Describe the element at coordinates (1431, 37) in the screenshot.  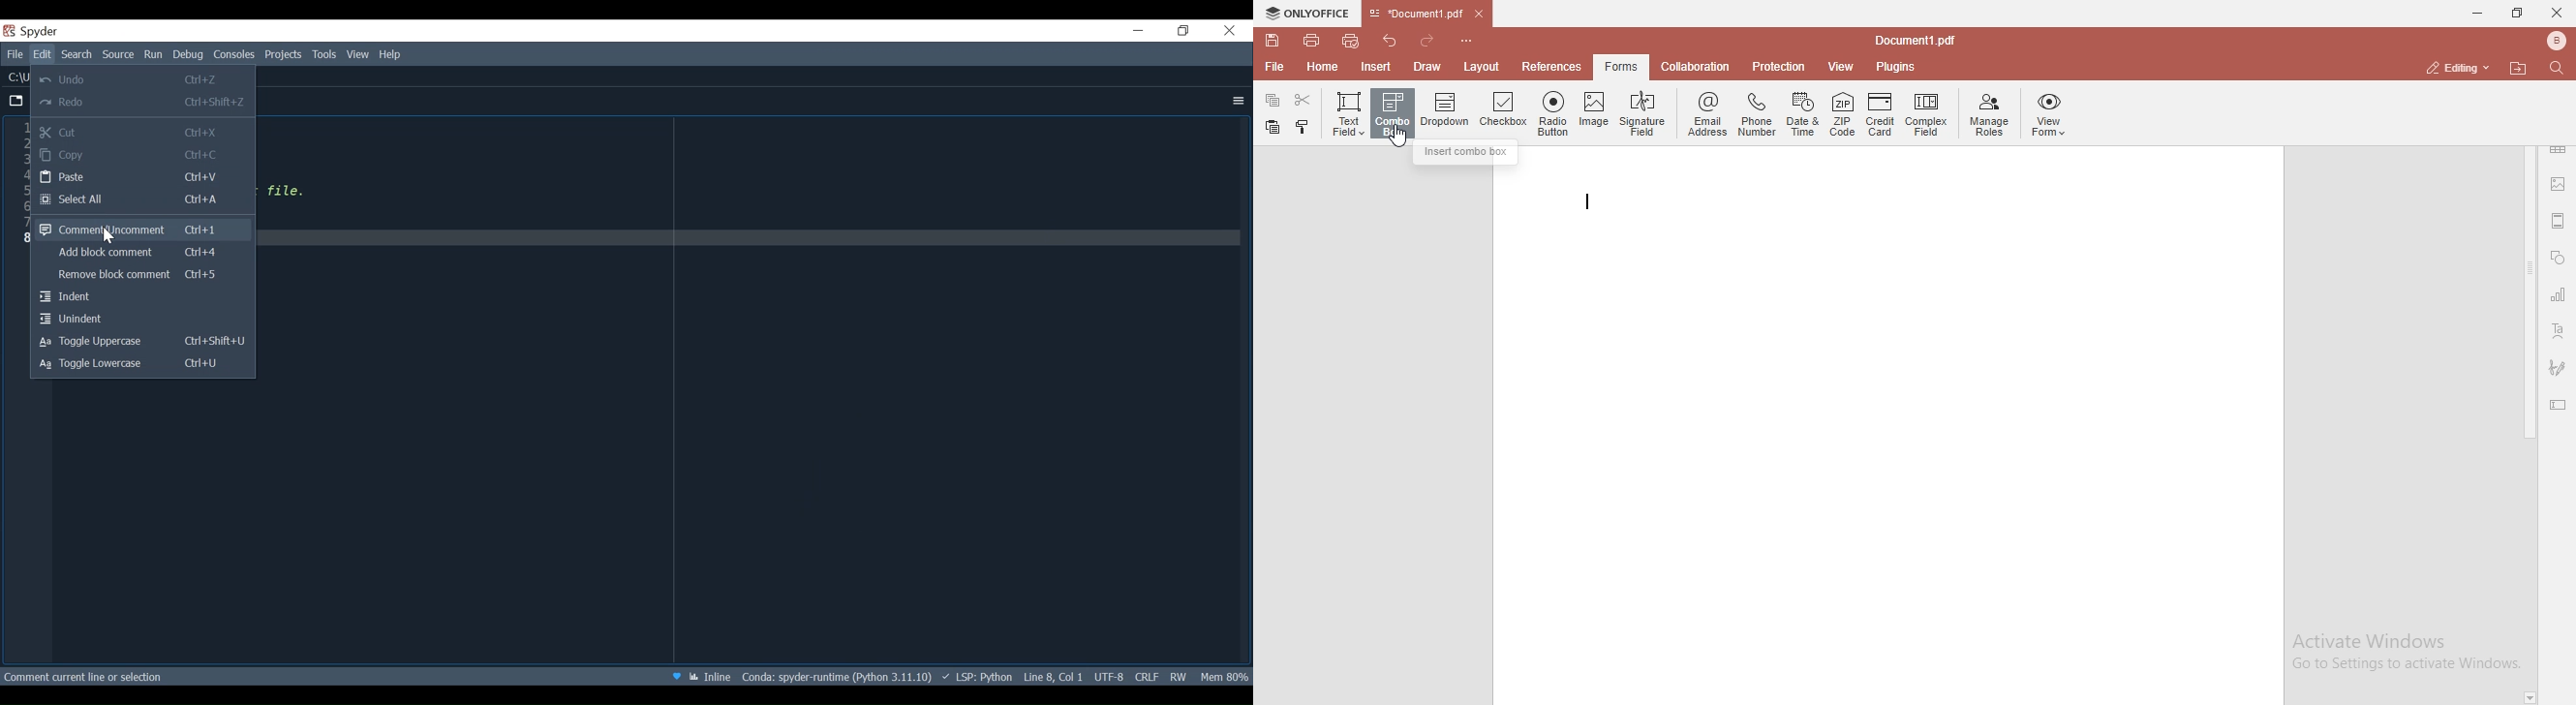
I see `redo` at that location.